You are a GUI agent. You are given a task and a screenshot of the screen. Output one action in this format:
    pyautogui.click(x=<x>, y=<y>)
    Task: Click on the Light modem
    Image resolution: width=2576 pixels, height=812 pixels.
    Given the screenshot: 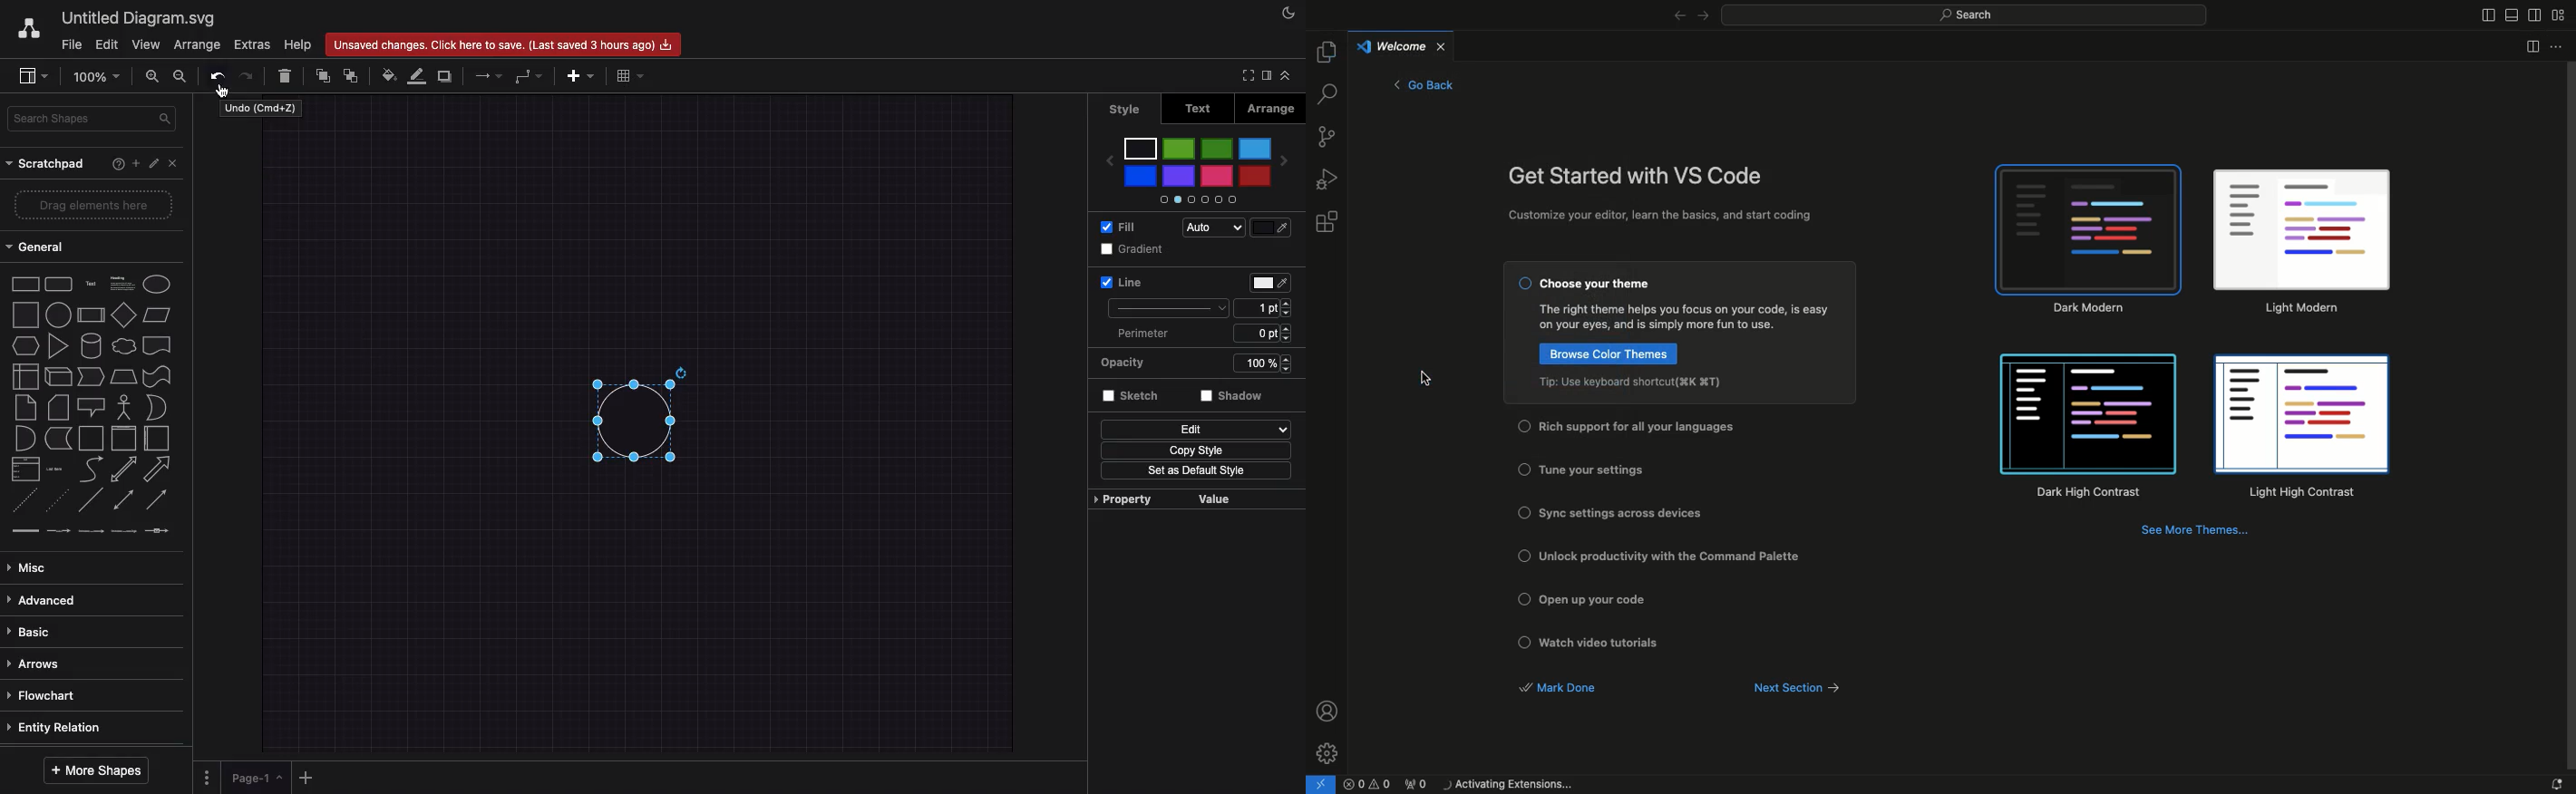 What is the action you would take?
    pyautogui.click(x=2301, y=243)
    